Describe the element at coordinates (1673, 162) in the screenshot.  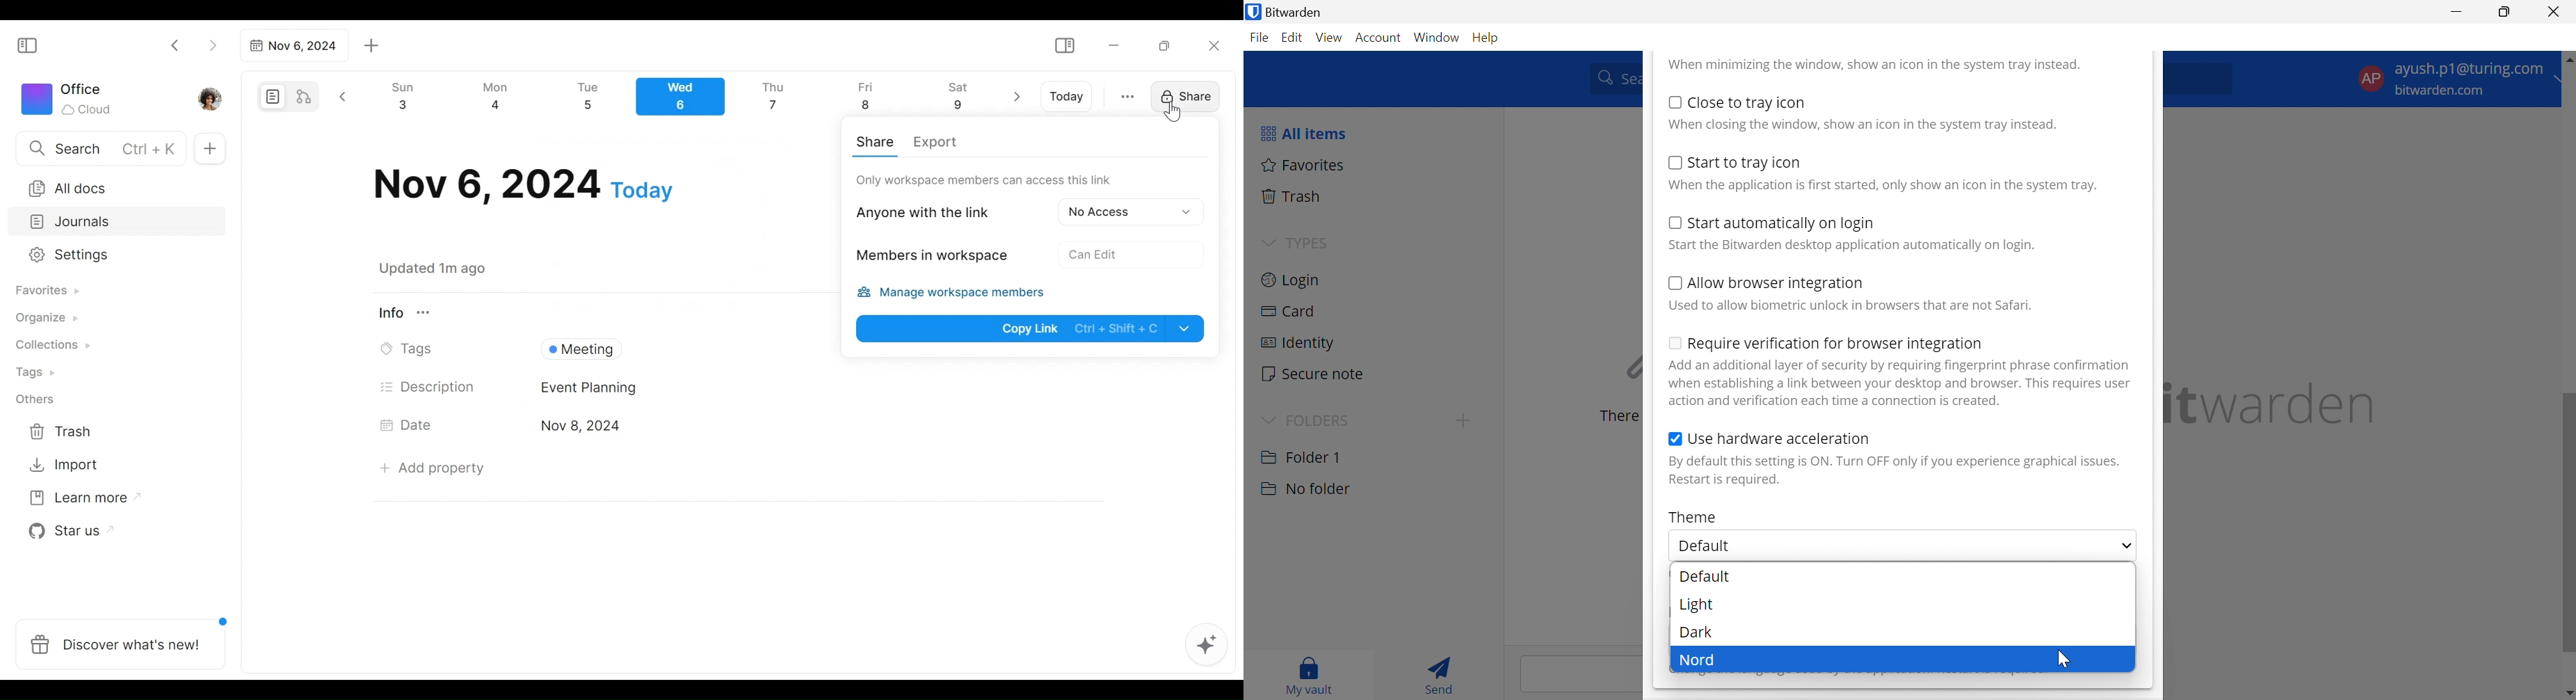
I see `Checkbox` at that location.